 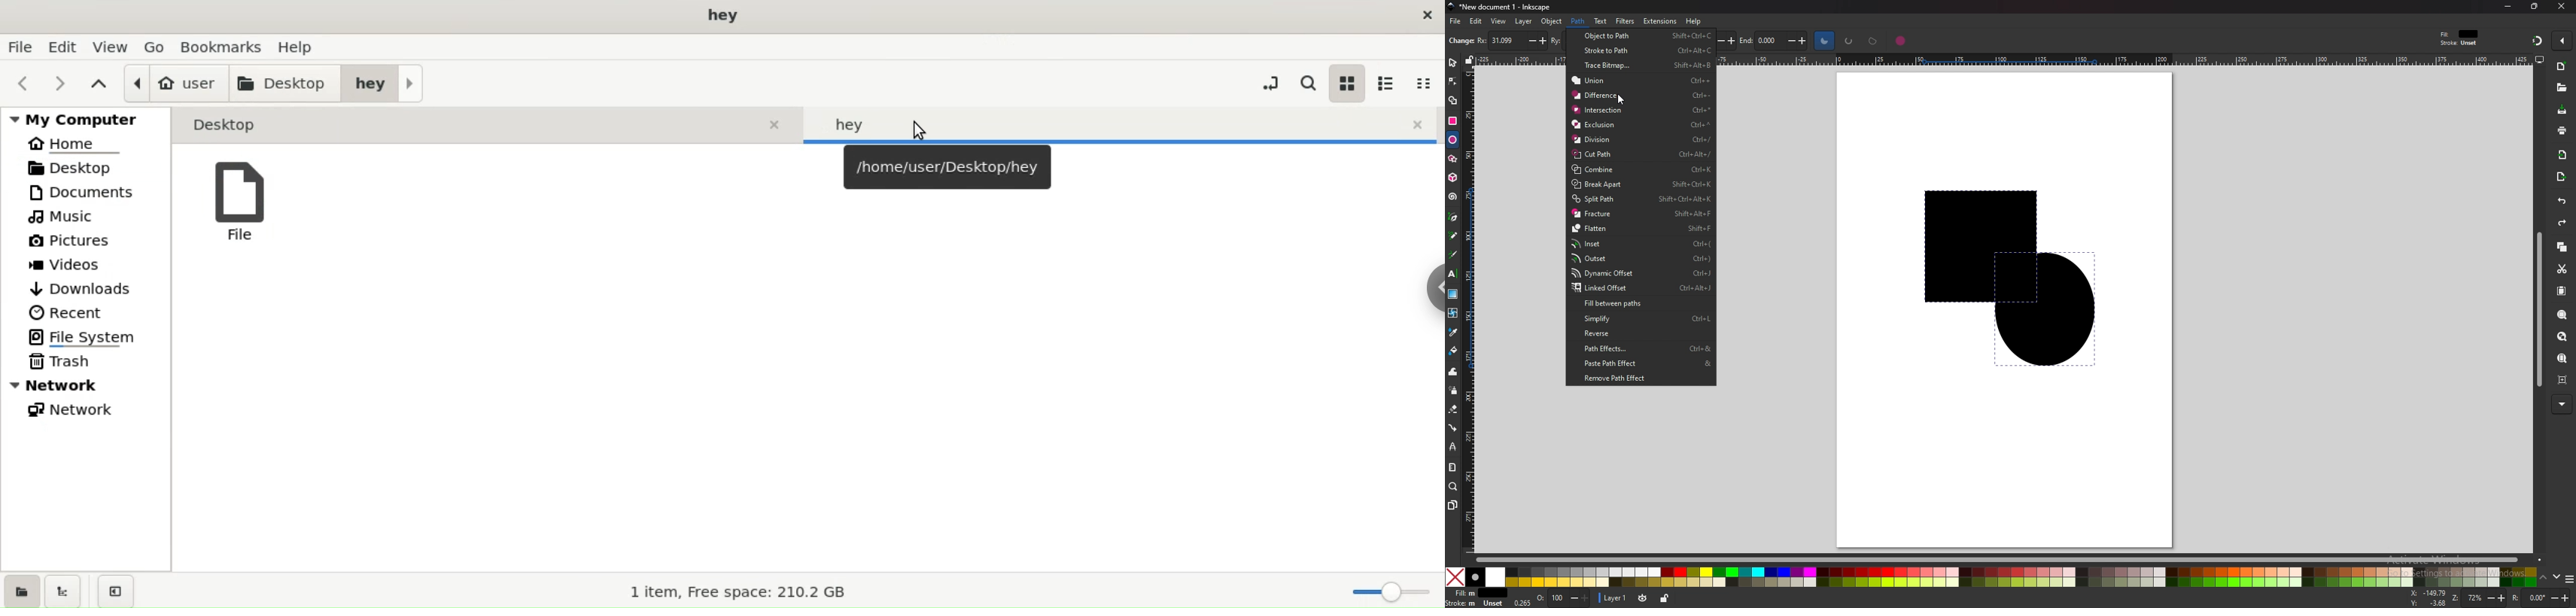 I want to click on title, so click(x=1498, y=6).